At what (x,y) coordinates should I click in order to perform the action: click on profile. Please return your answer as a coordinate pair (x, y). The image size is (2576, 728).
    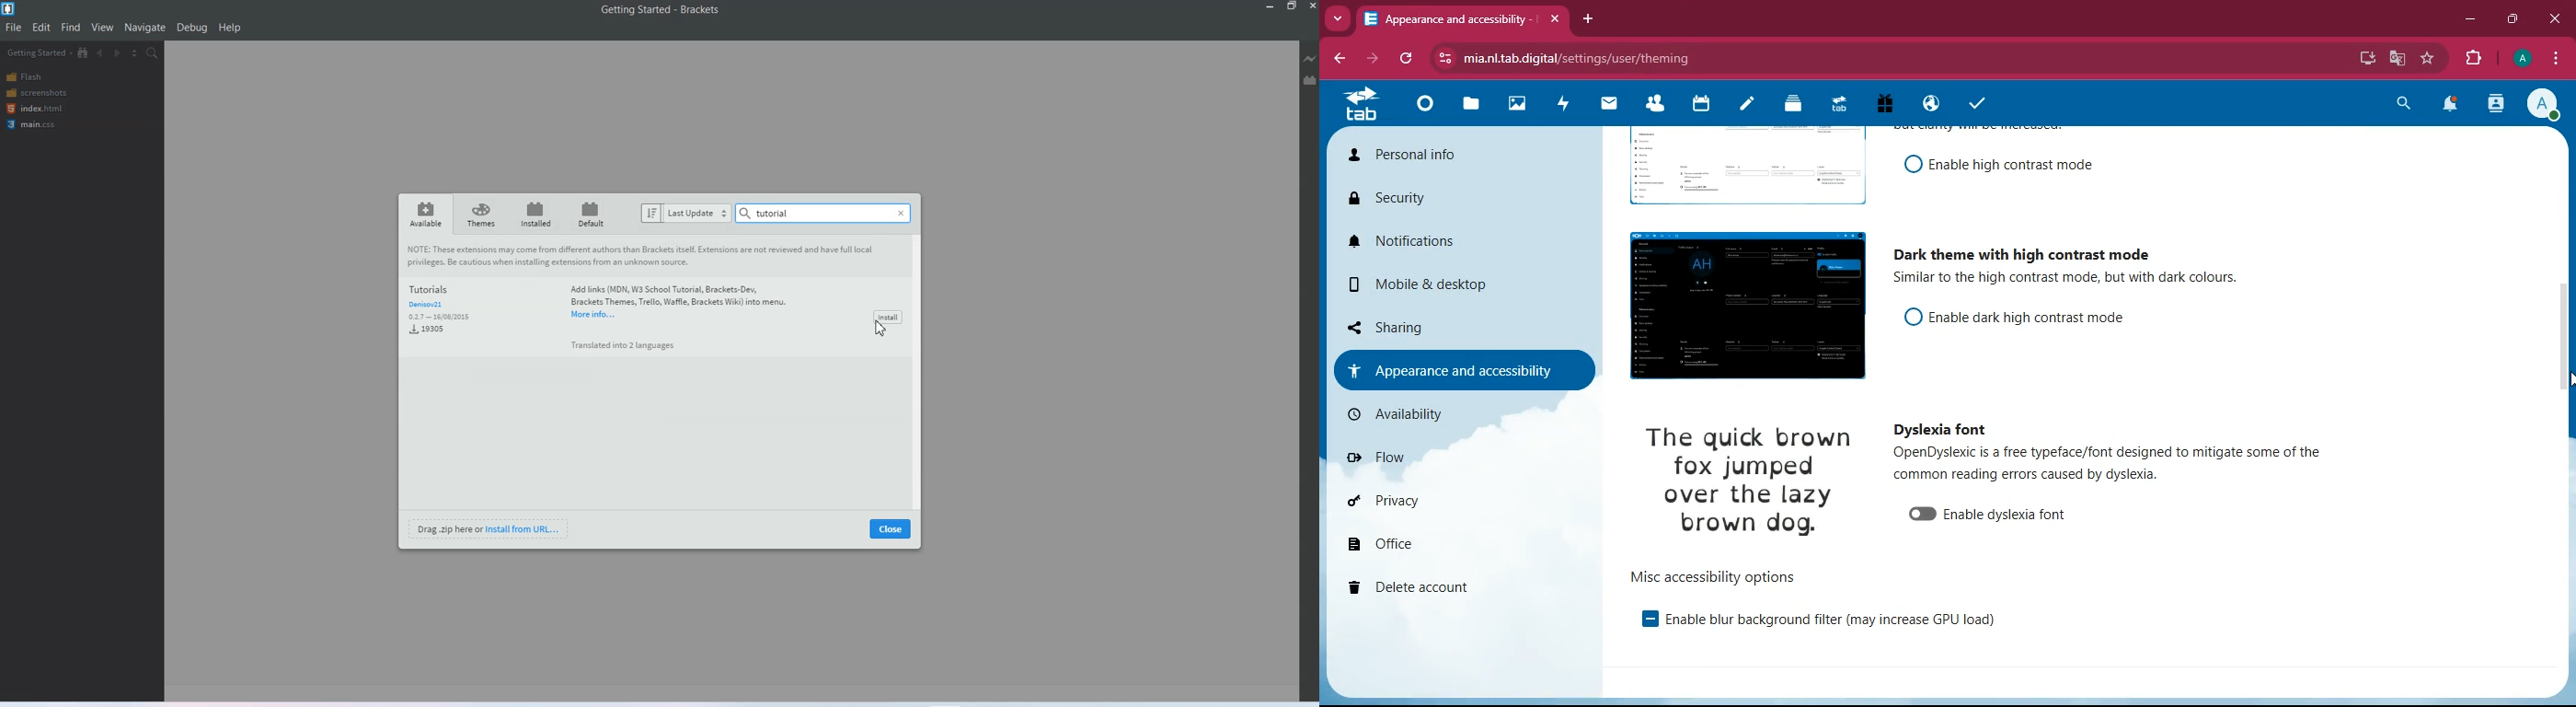
    Looking at the image, I should click on (2520, 60).